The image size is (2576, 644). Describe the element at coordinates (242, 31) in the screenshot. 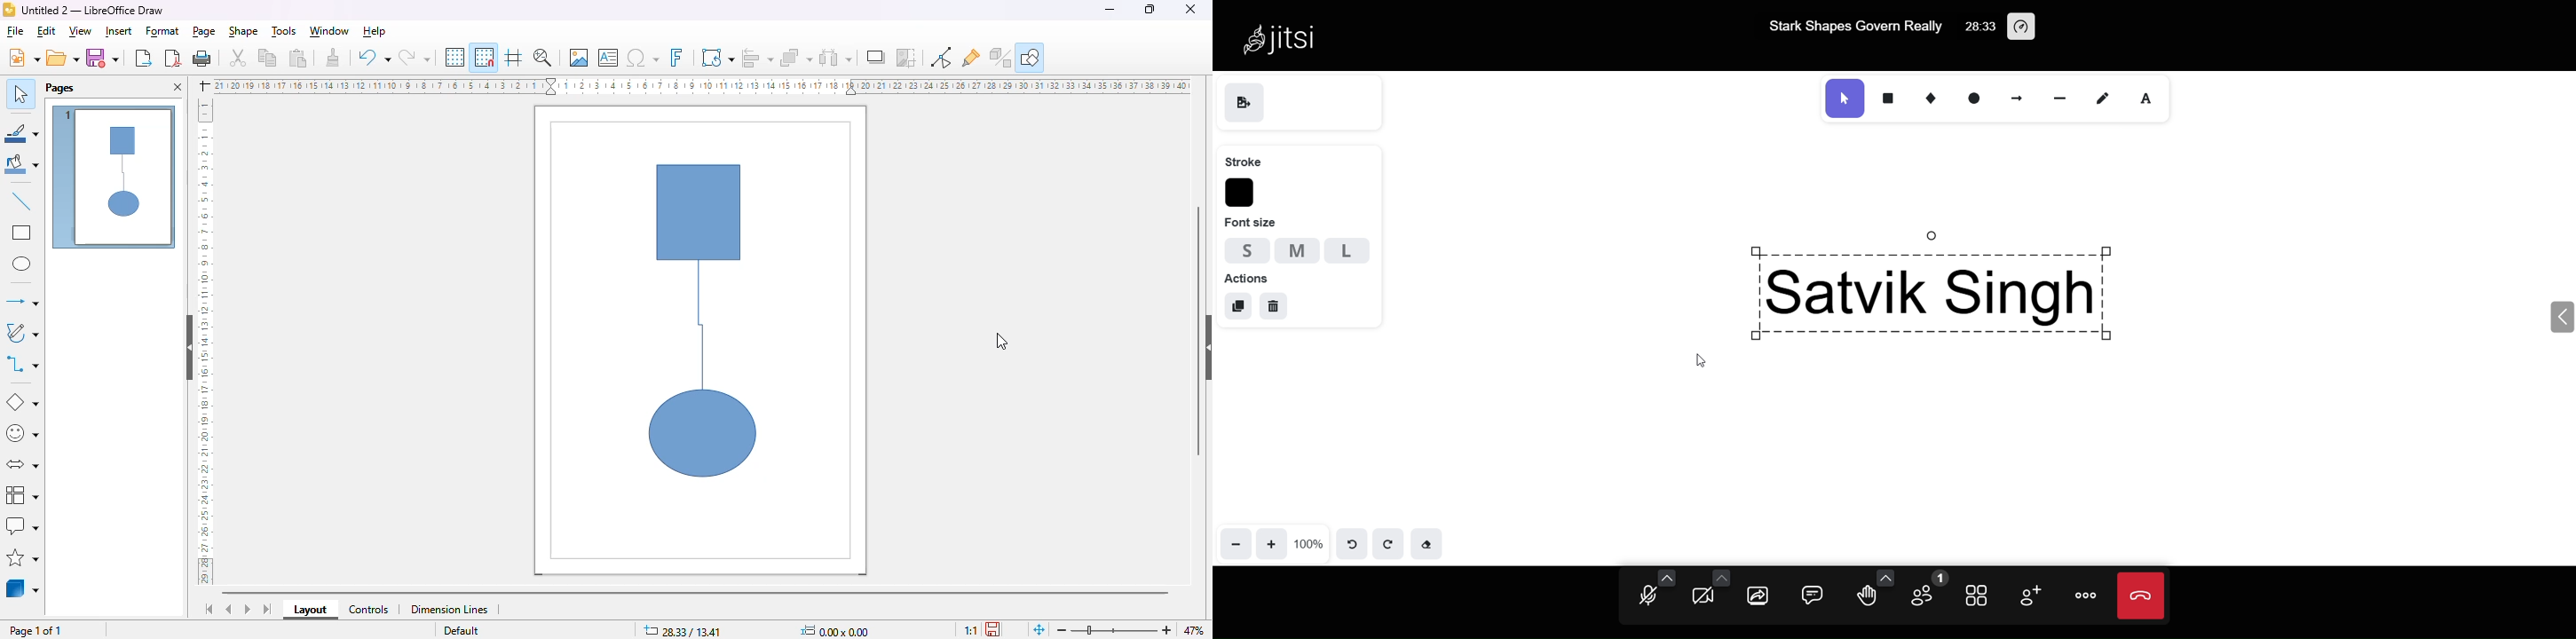

I see `shape` at that location.